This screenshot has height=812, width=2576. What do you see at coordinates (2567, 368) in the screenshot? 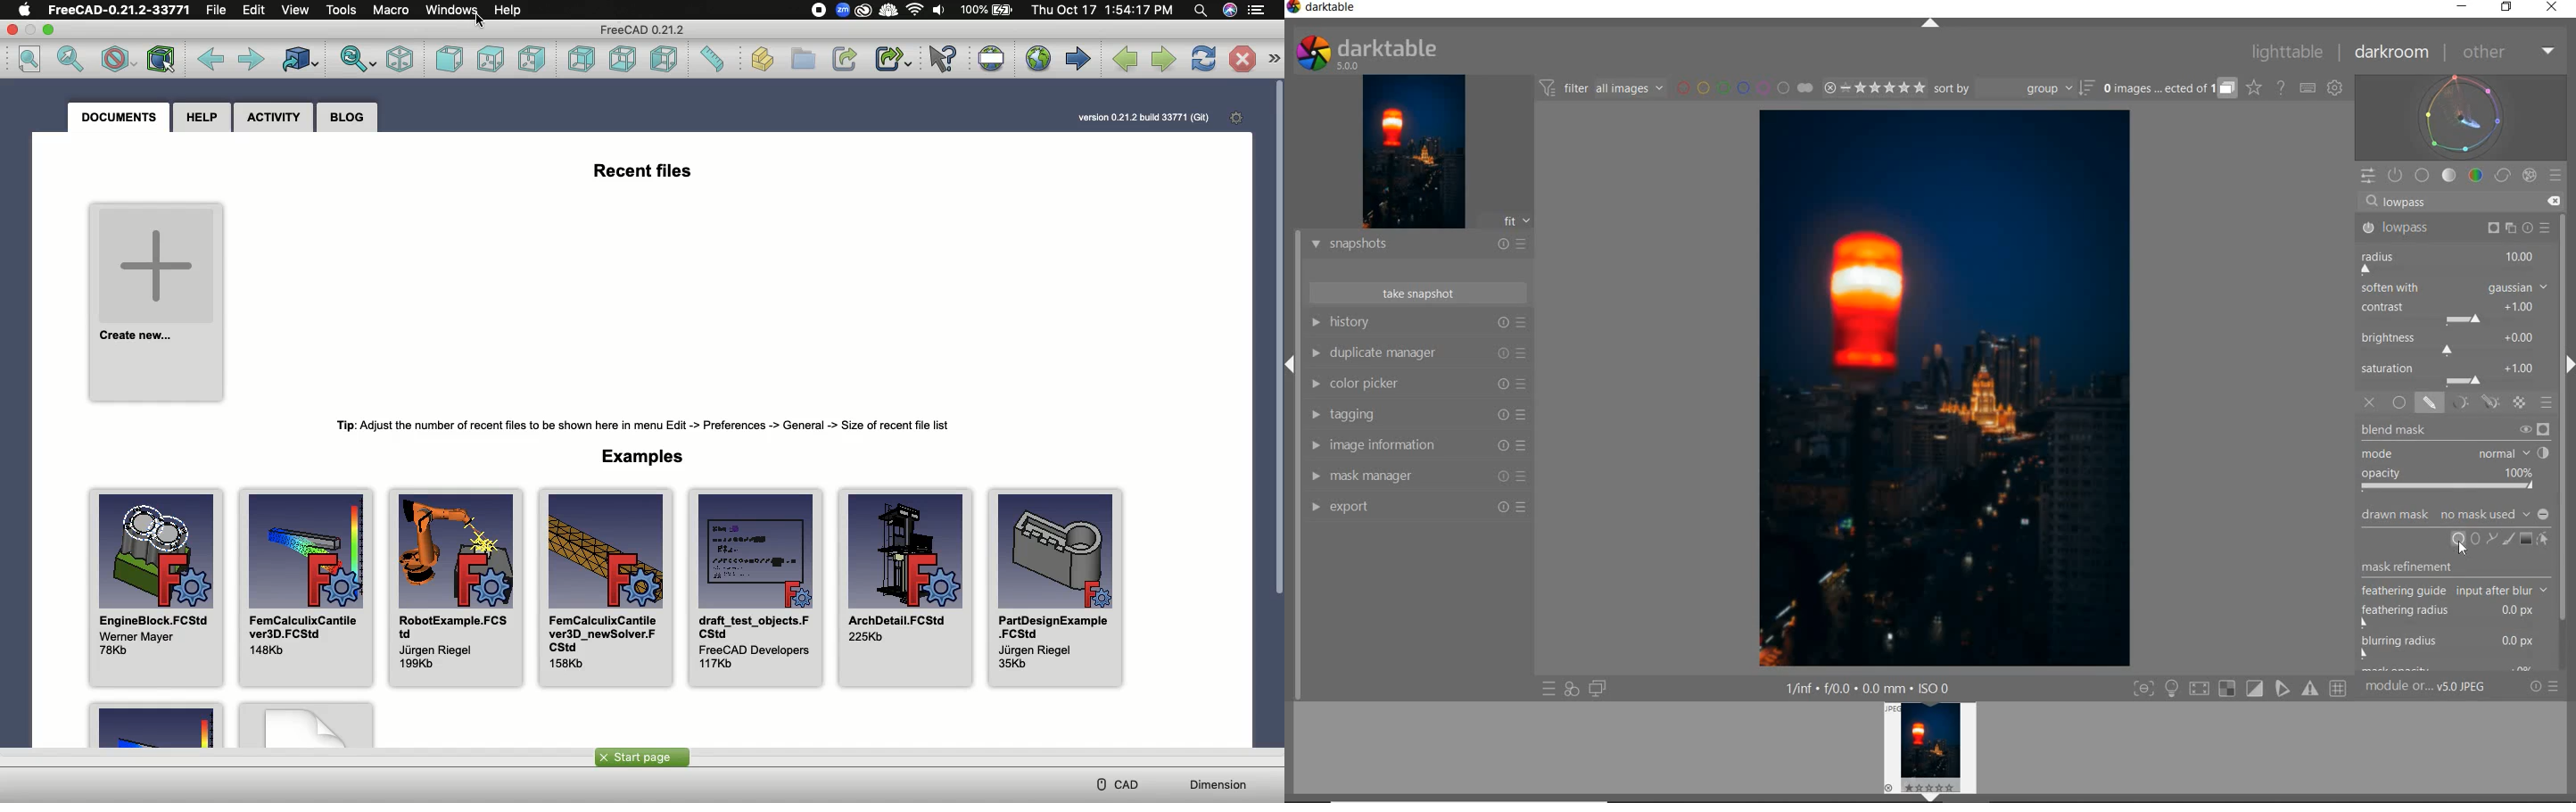
I see `expand/collapse` at bounding box center [2567, 368].